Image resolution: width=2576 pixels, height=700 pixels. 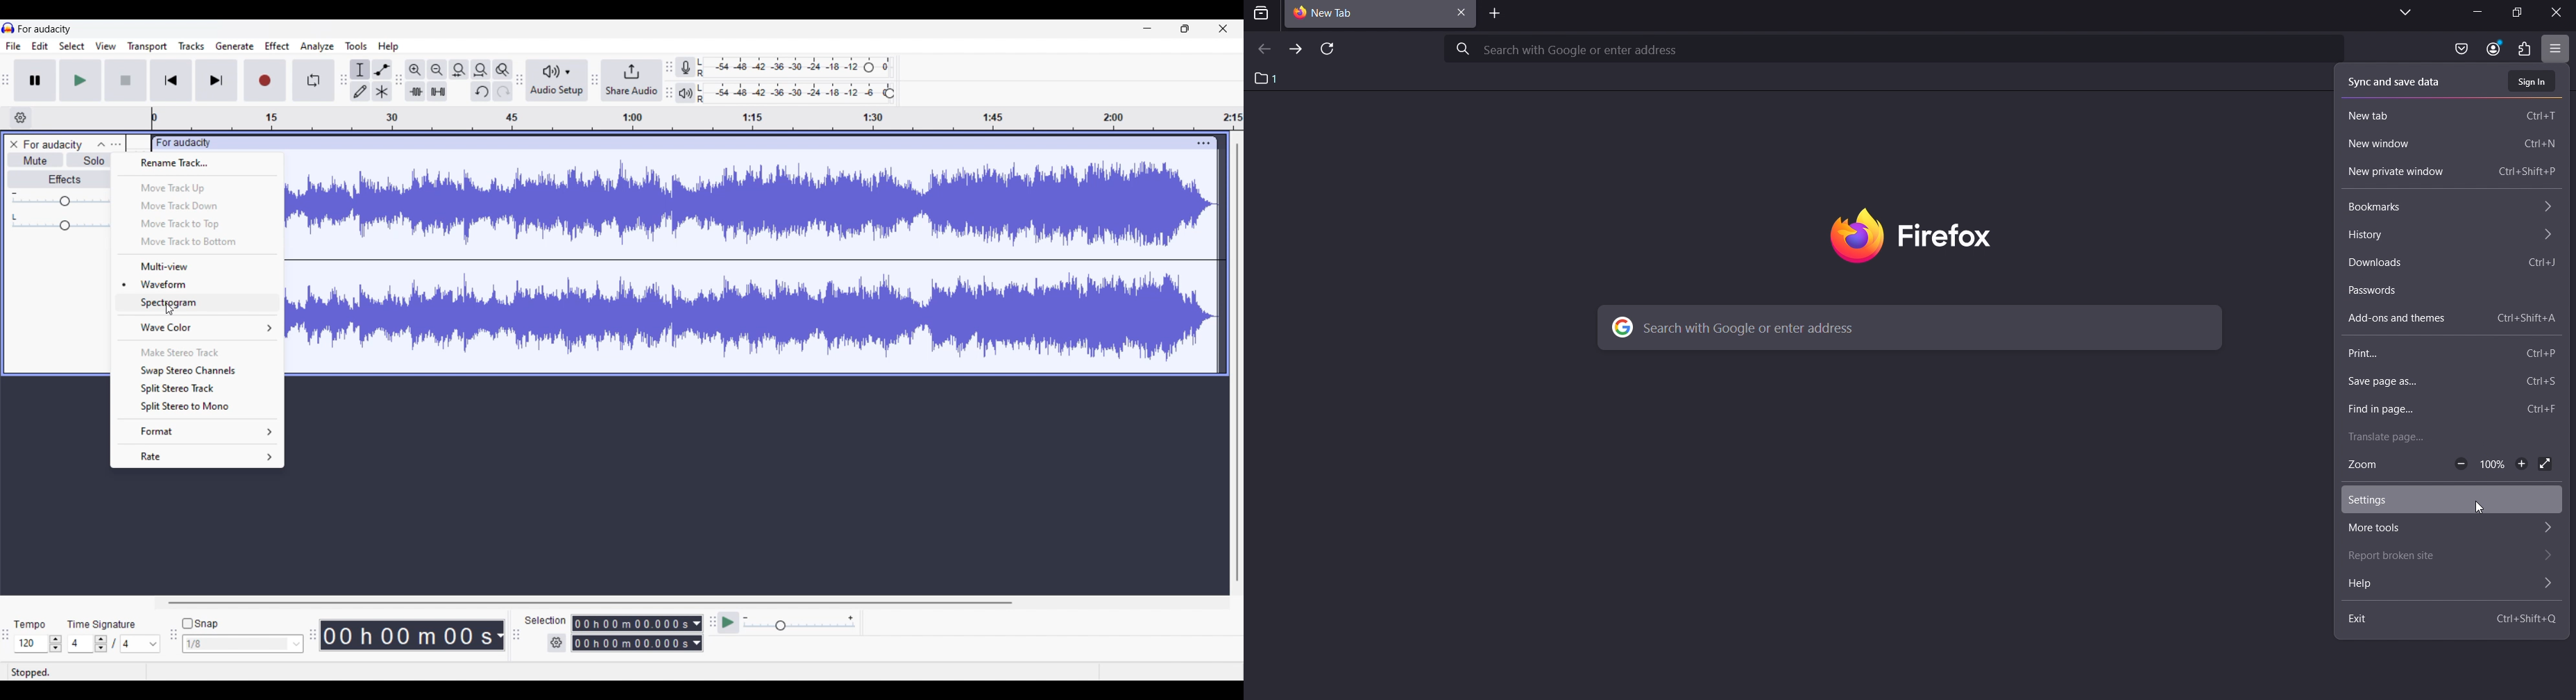 What do you see at coordinates (2461, 49) in the screenshot?
I see `save as pocket` at bounding box center [2461, 49].